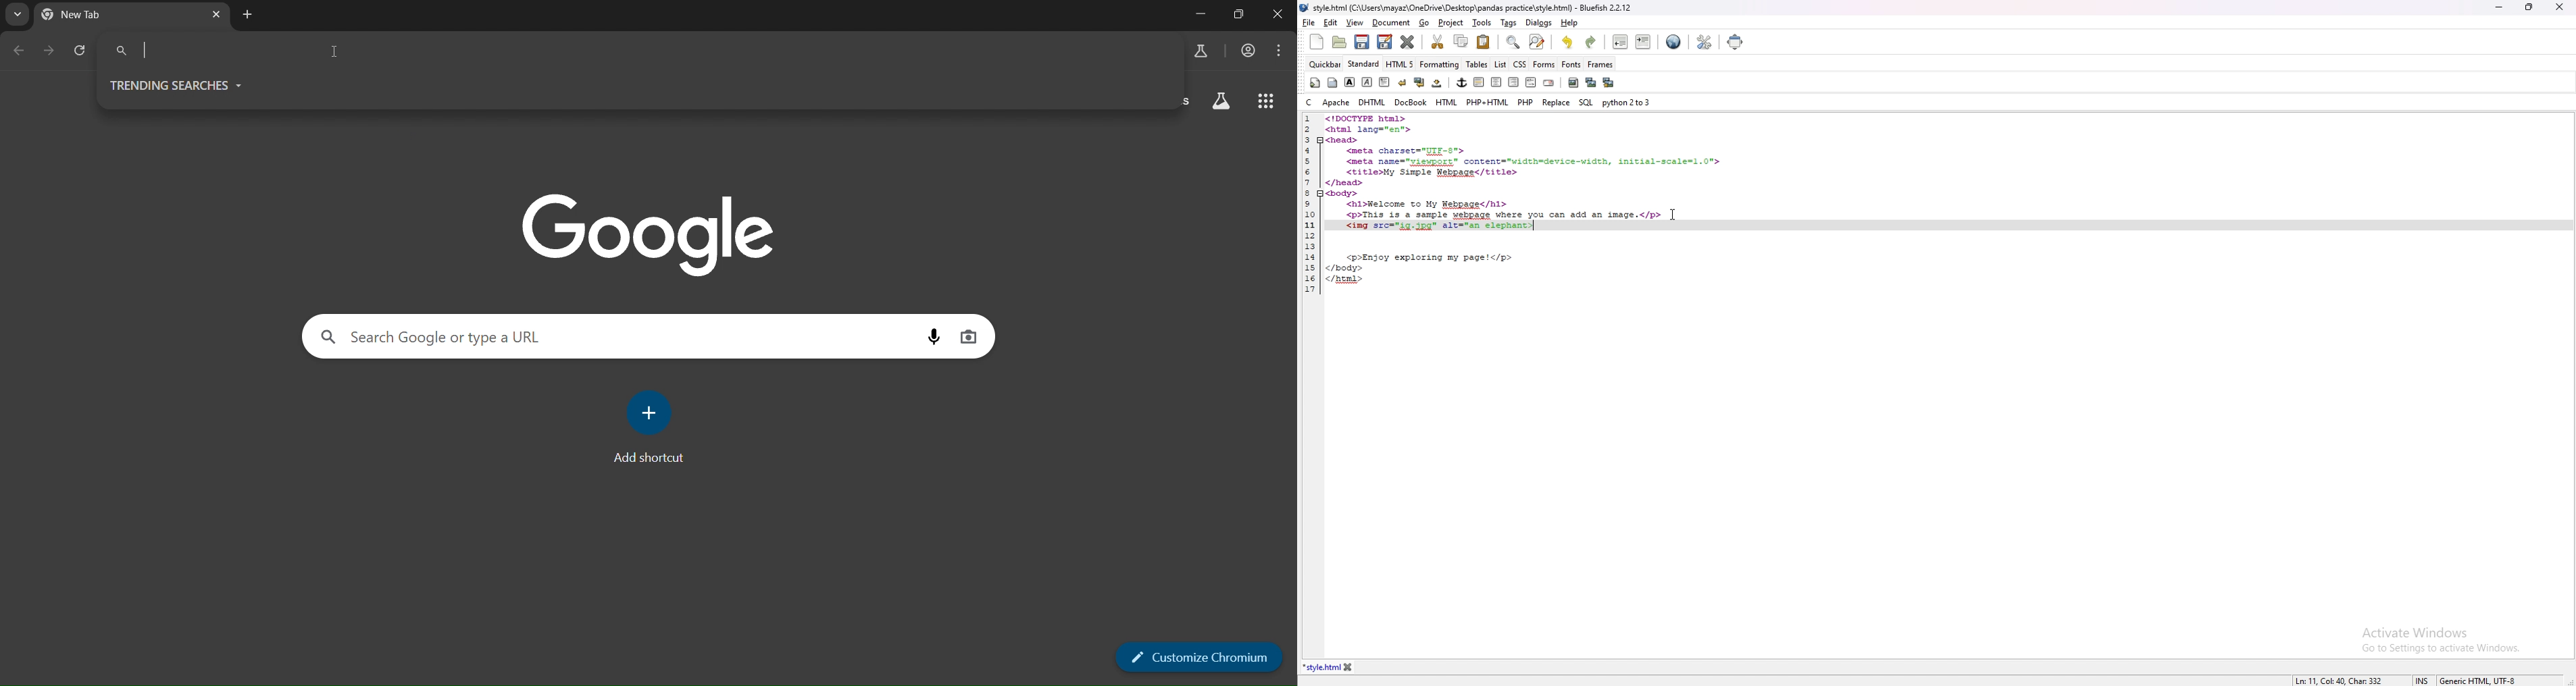  What do you see at coordinates (178, 85) in the screenshot?
I see `trending searches` at bounding box center [178, 85].